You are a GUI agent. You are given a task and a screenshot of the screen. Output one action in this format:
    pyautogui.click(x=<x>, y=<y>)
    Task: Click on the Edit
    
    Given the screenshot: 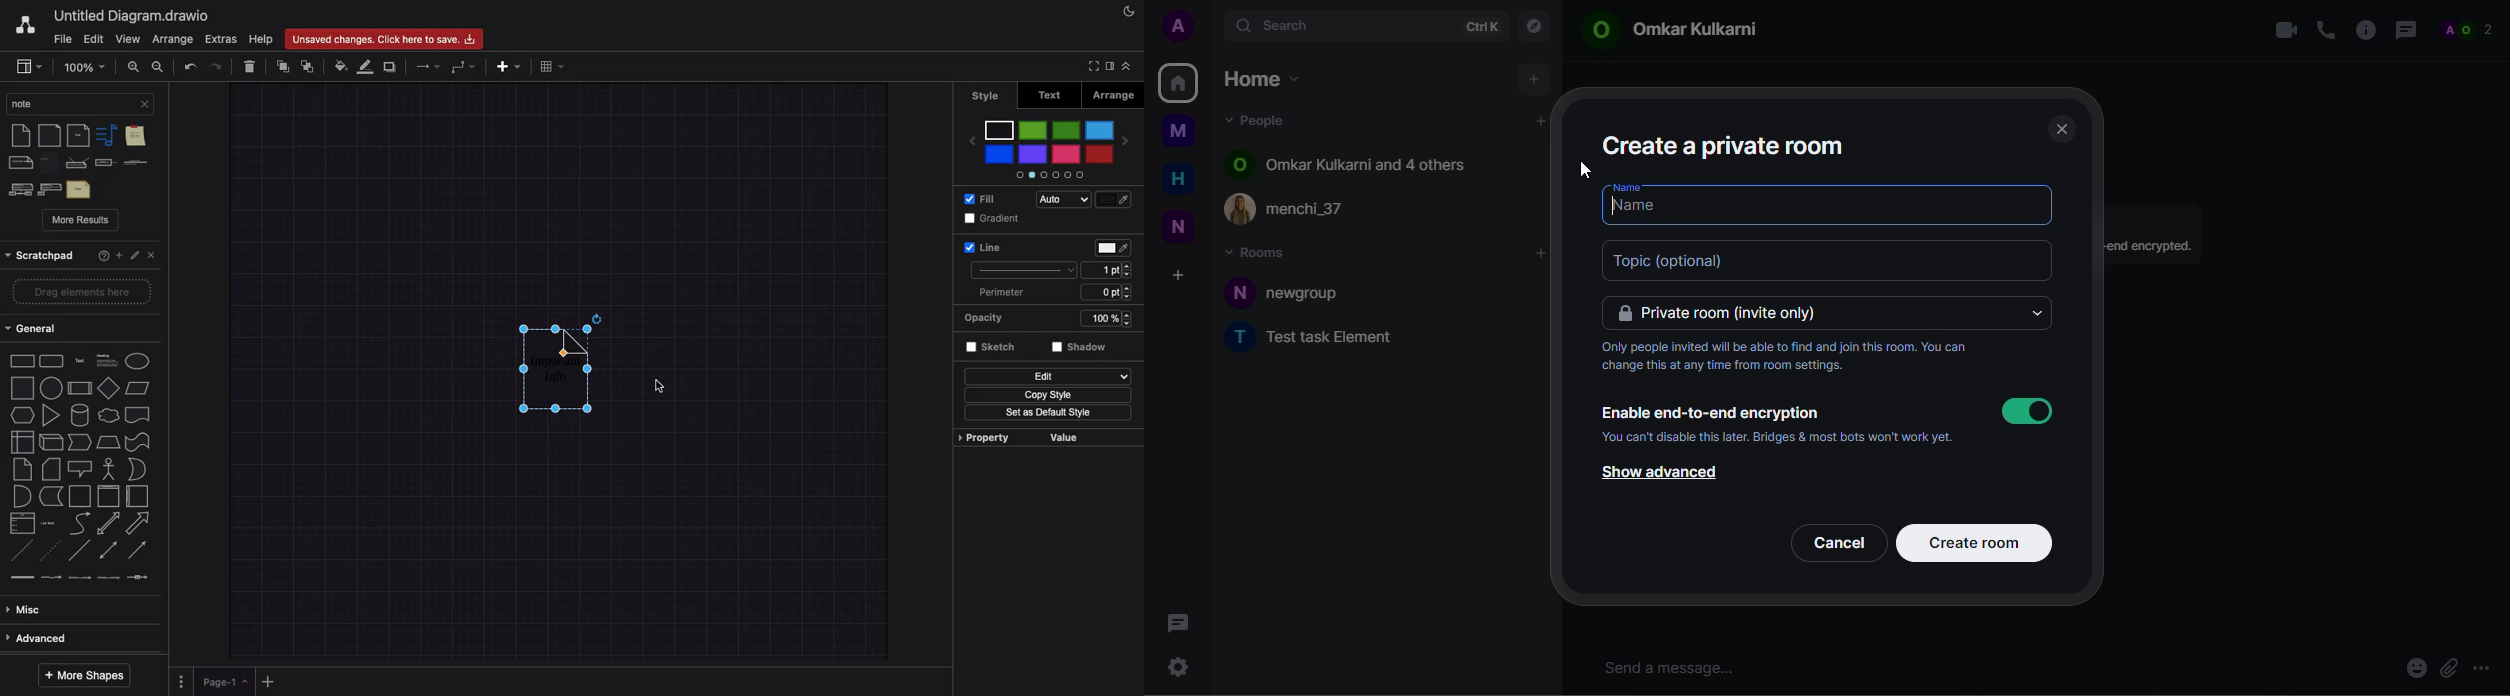 What is the action you would take?
    pyautogui.click(x=95, y=38)
    